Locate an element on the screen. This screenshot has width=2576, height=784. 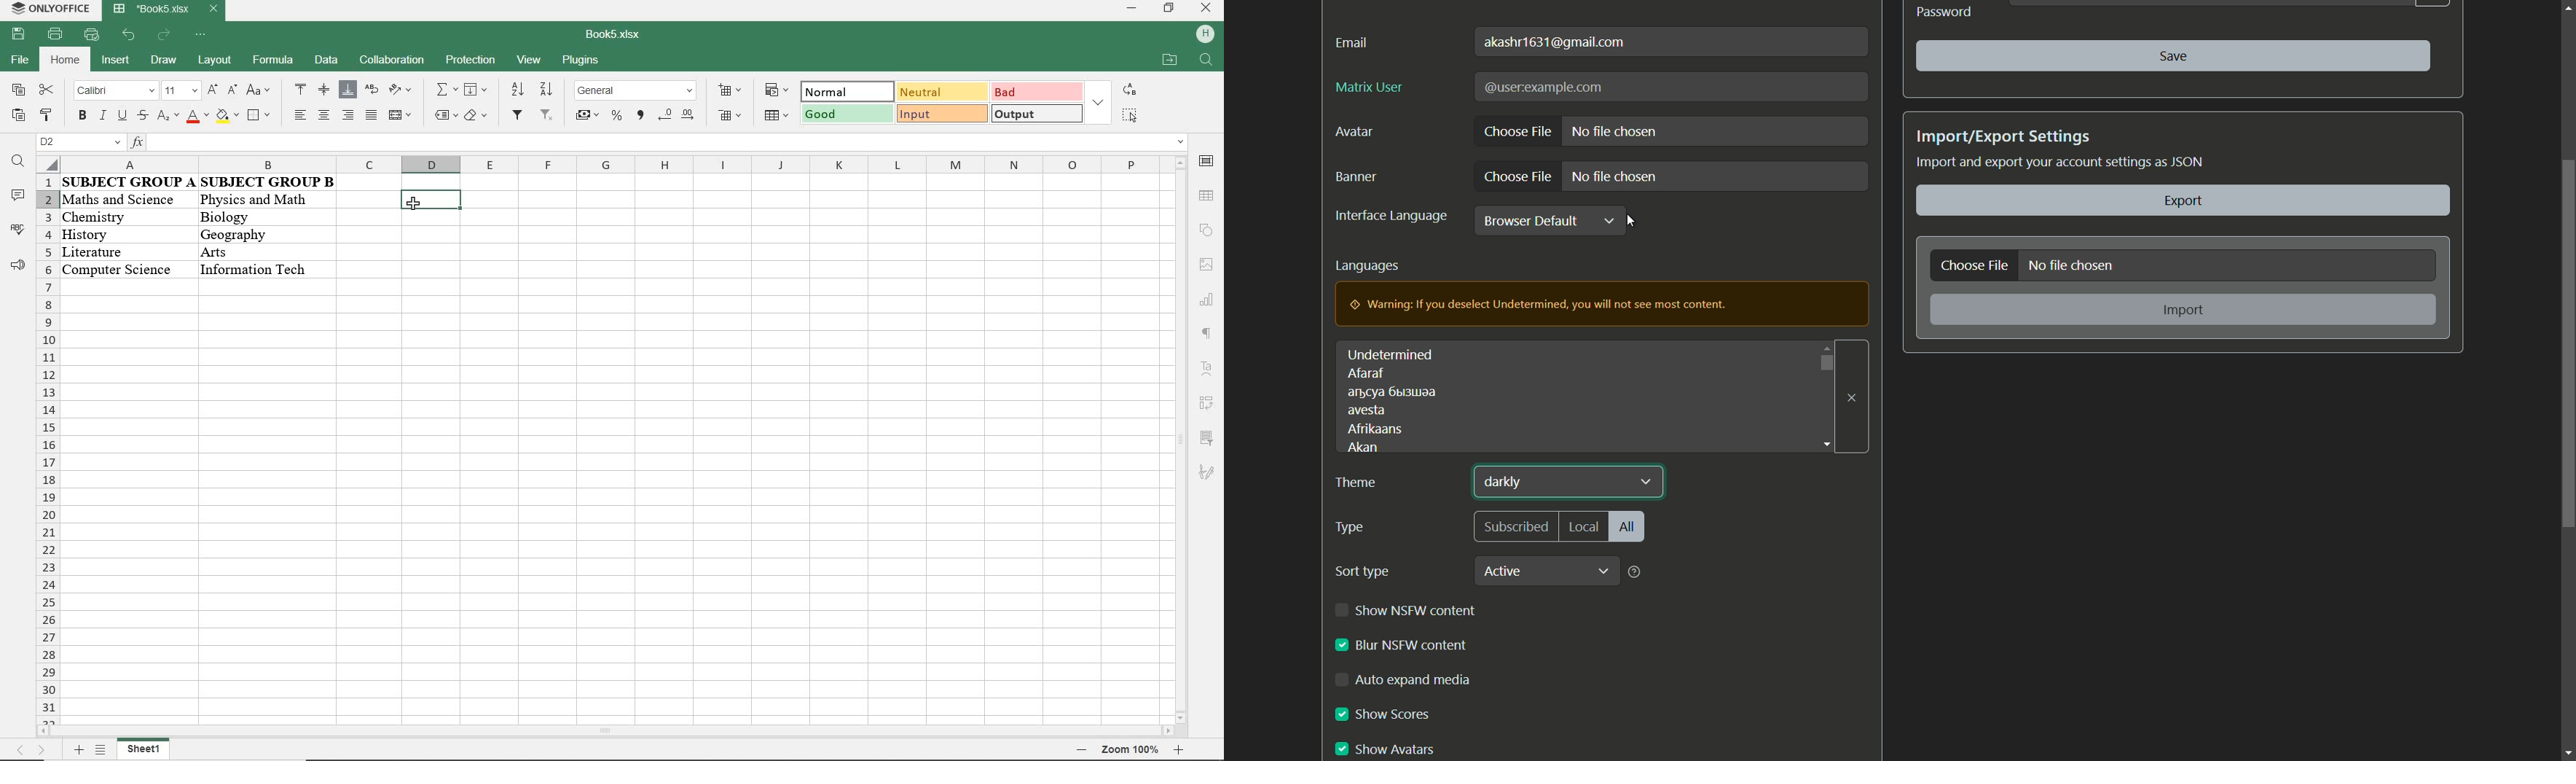
document name is located at coordinates (614, 35).